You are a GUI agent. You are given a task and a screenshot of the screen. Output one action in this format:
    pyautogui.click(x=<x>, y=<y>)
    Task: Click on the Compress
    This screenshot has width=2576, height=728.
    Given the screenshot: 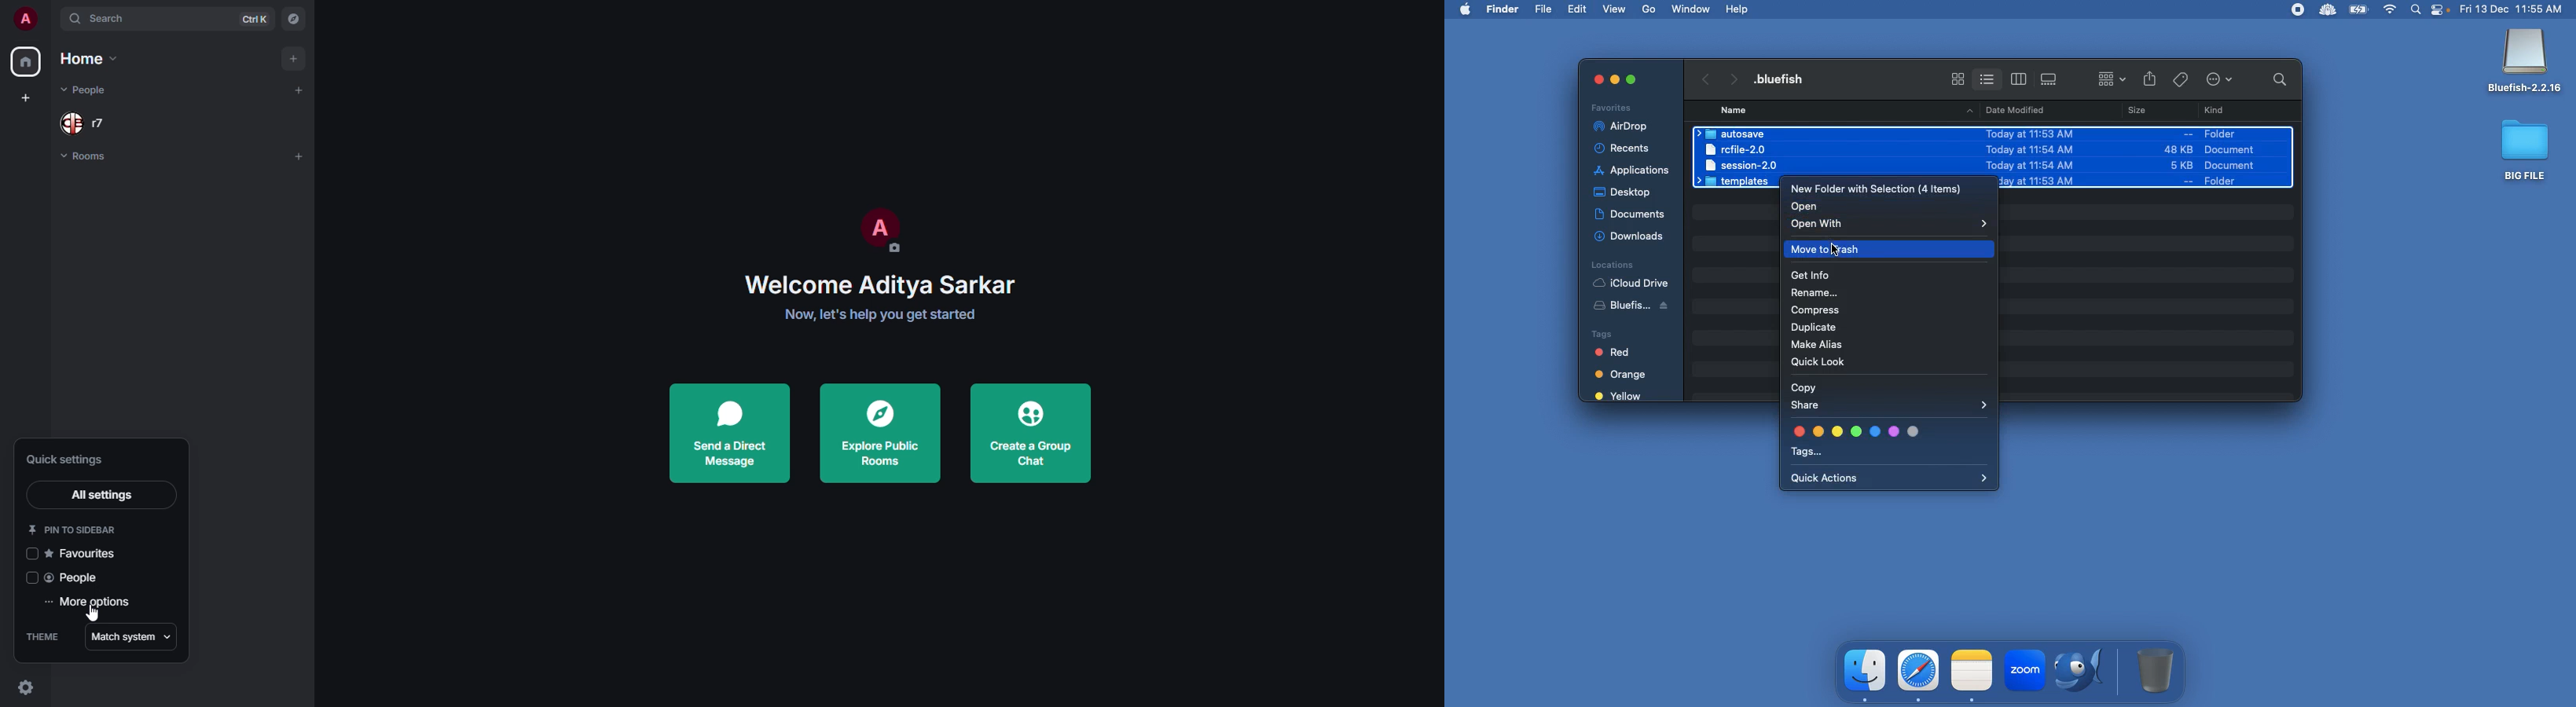 What is the action you would take?
    pyautogui.click(x=1818, y=311)
    